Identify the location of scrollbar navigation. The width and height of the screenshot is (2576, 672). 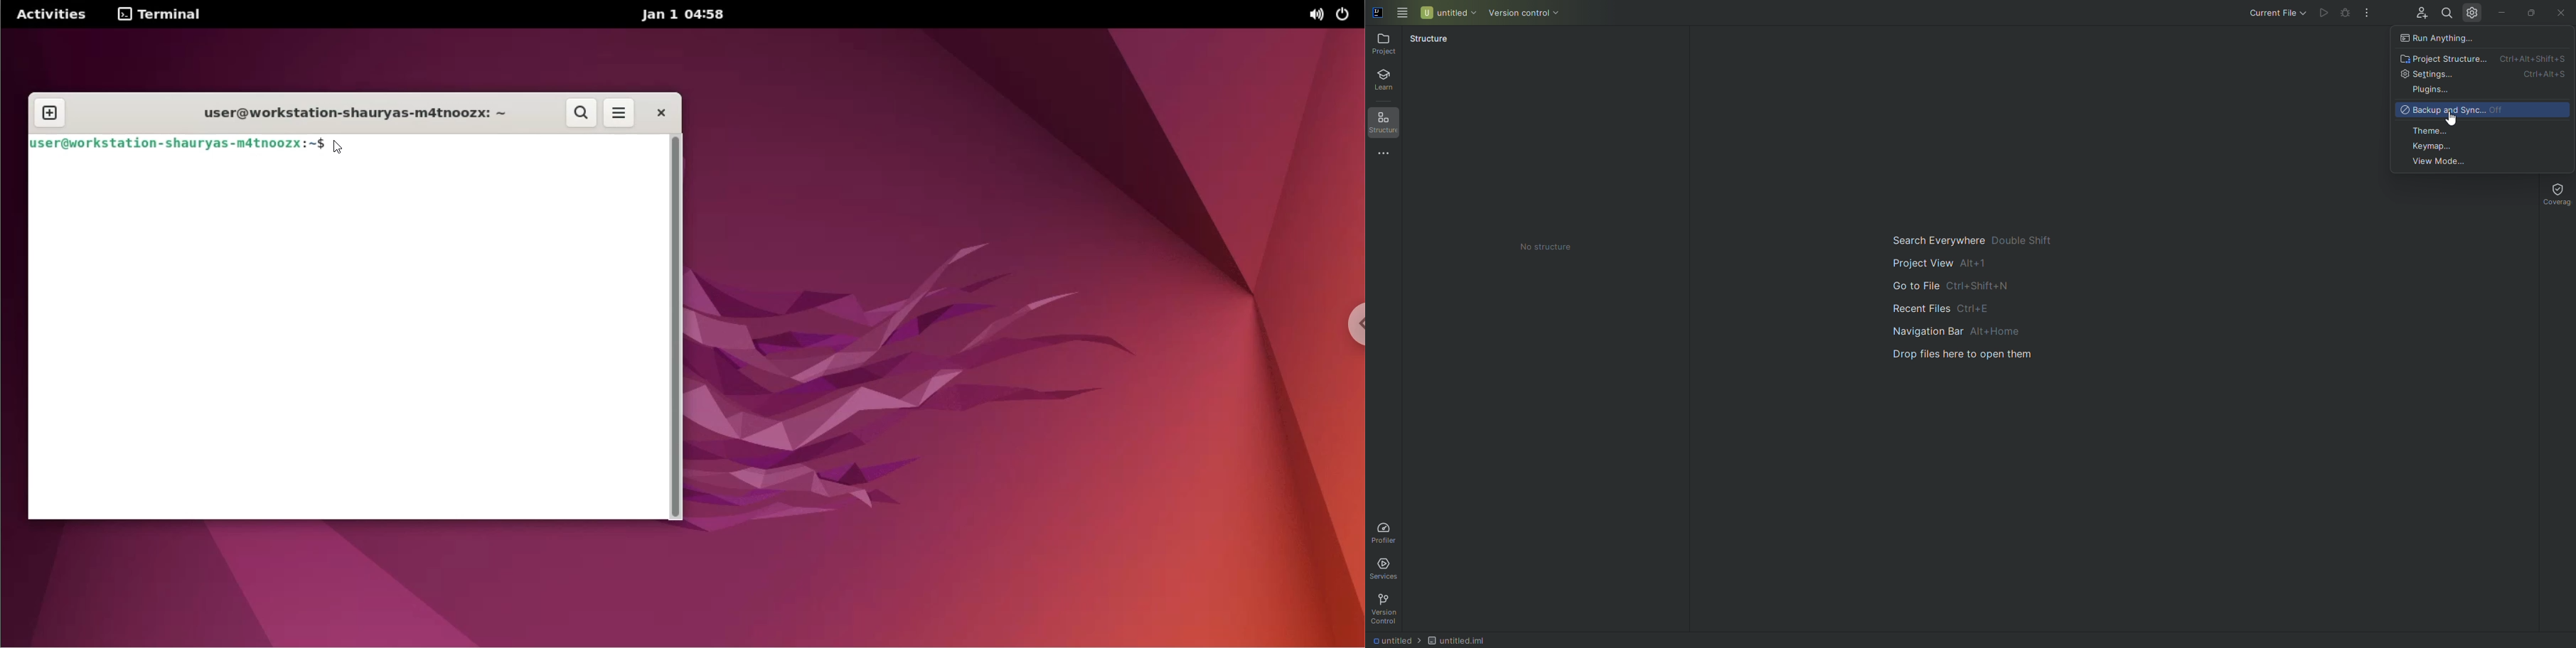
(676, 326).